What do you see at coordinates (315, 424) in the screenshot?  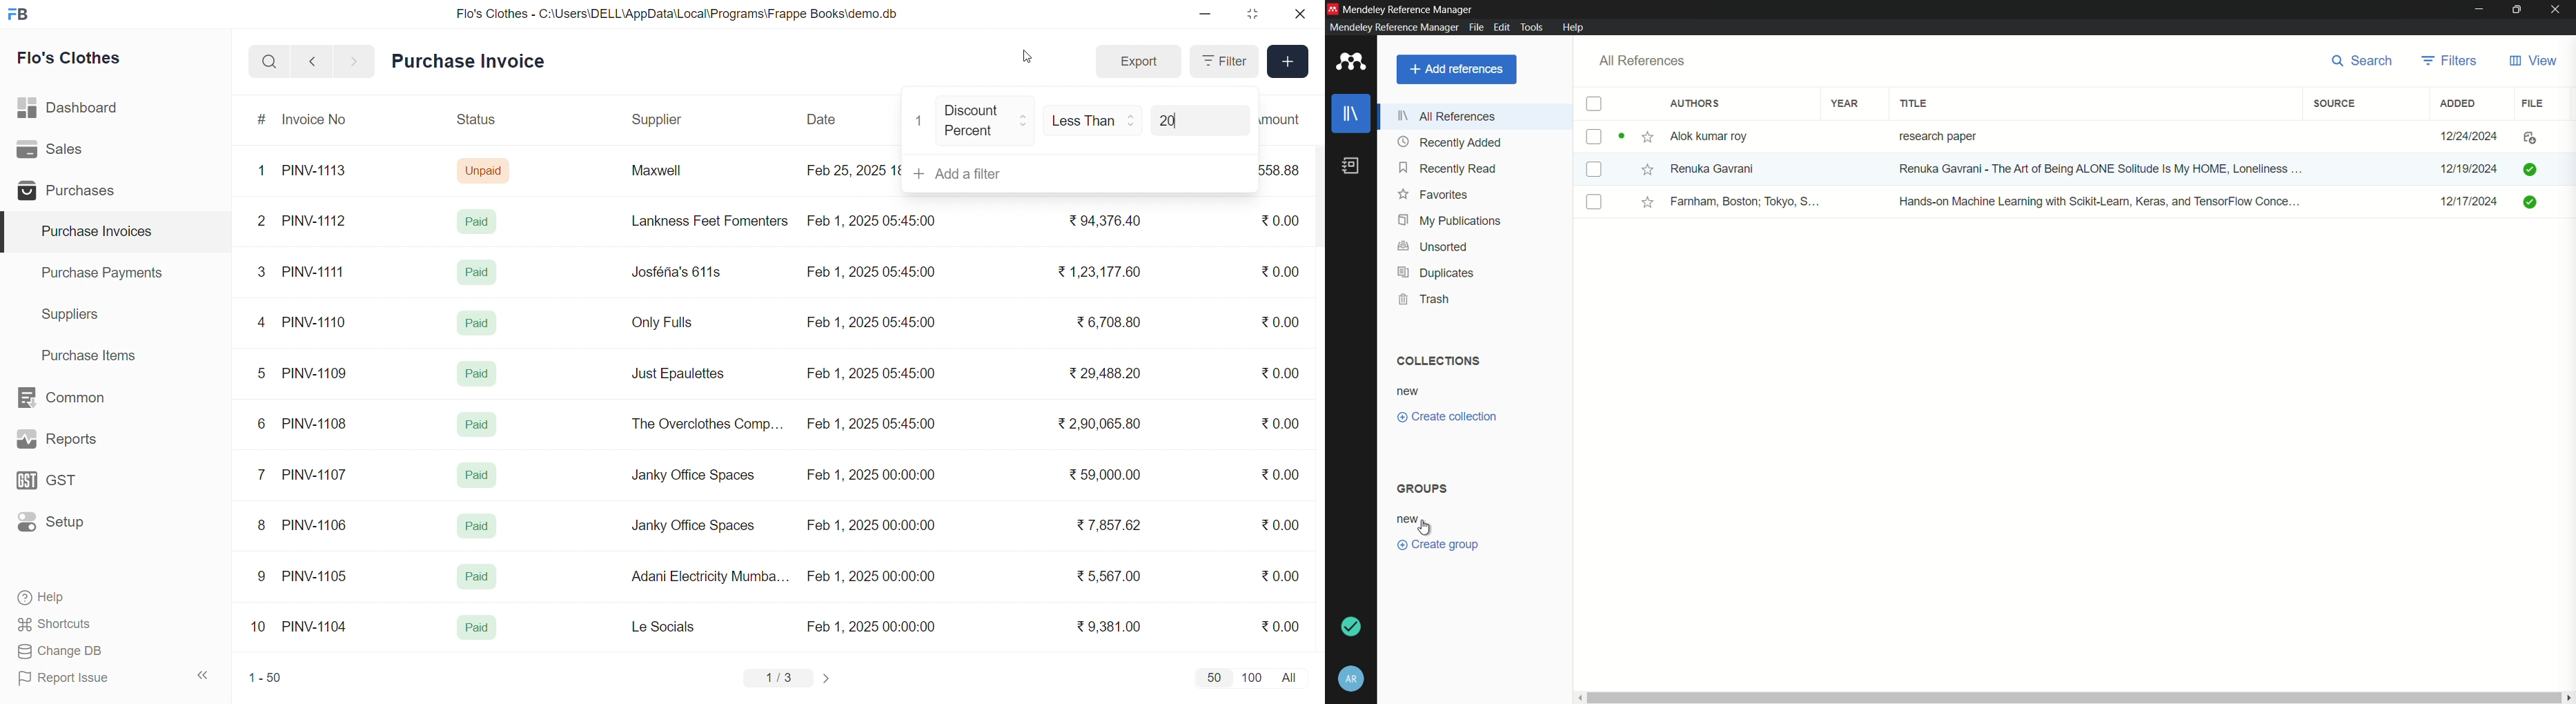 I see `PINV-1108` at bounding box center [315, 424].